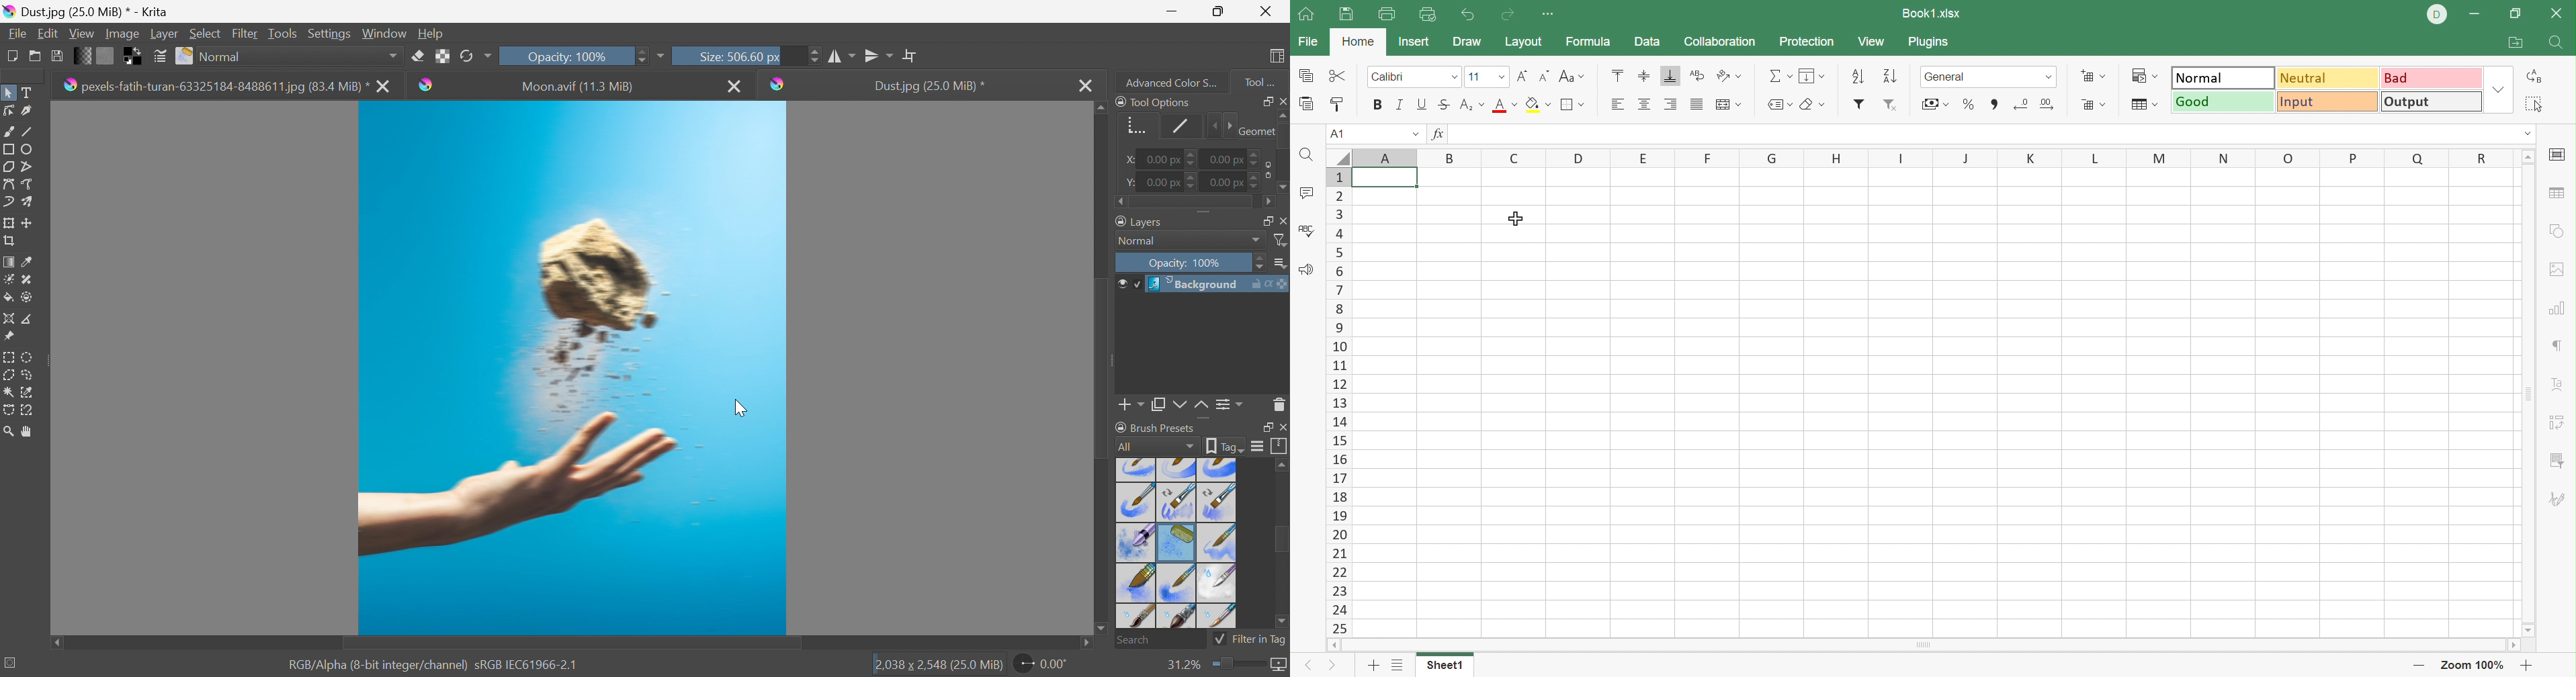 This screenshot has width=2576, height=700. I want to click on Float Docker, so click(1265, 428).